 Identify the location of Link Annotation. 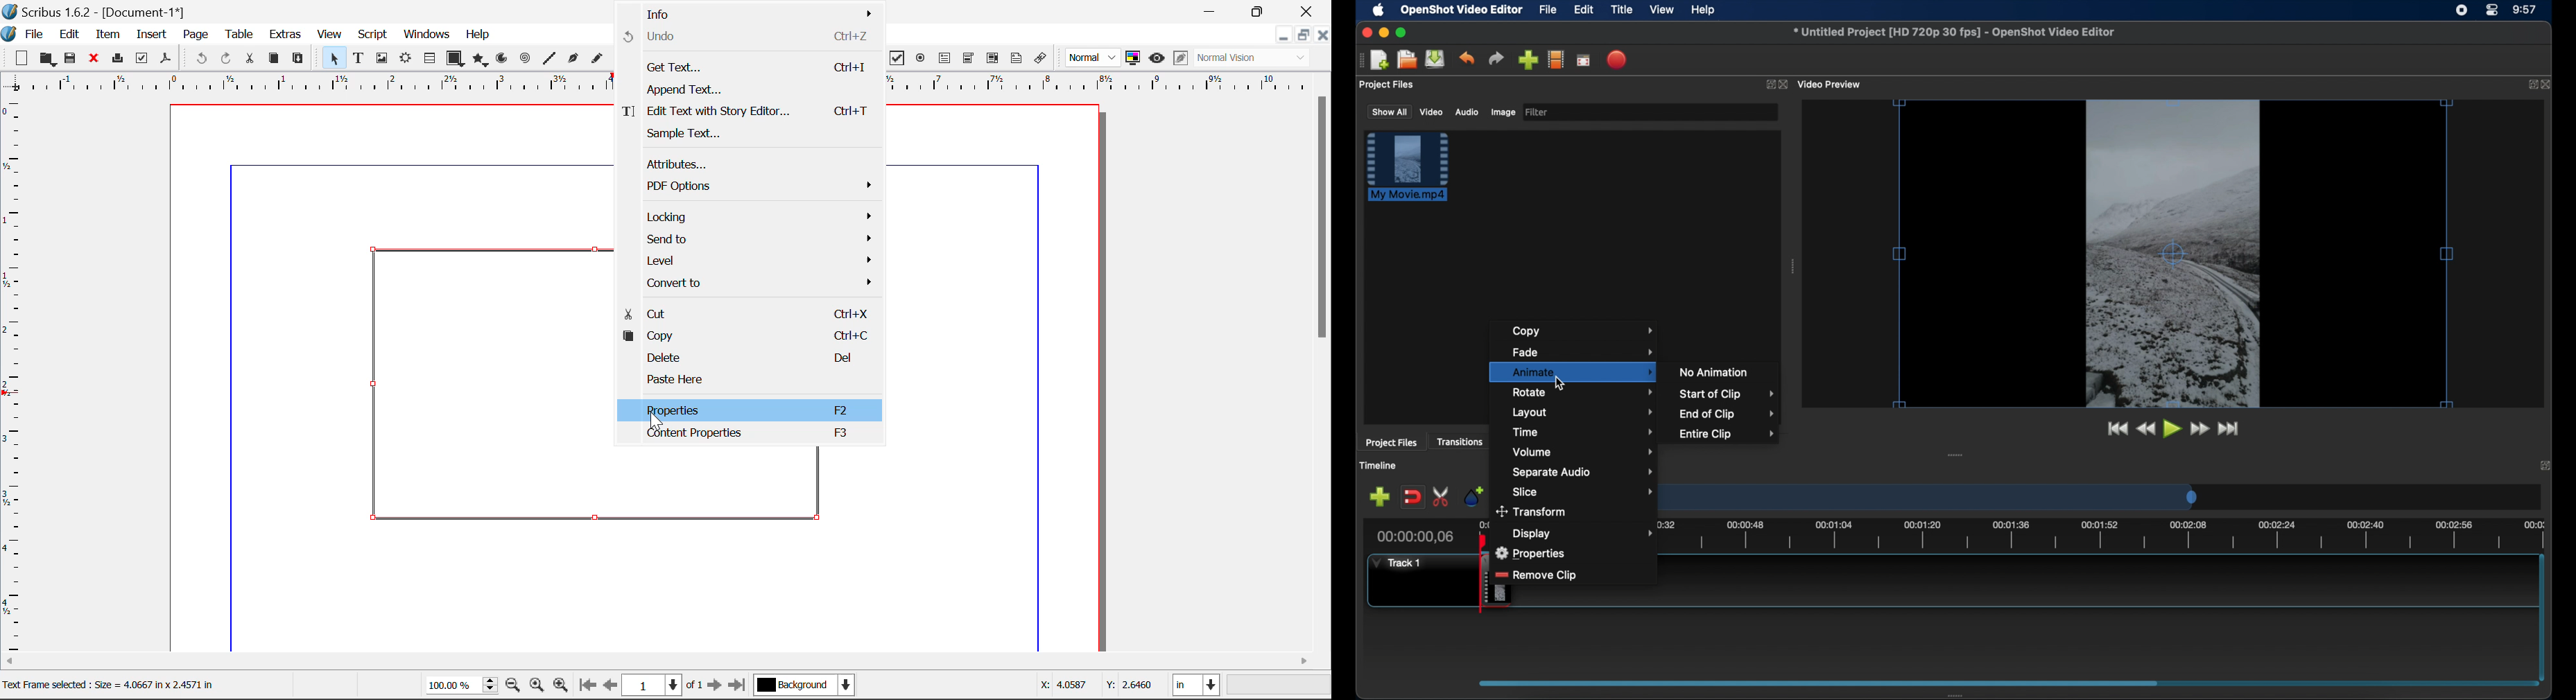
(1039, 58).